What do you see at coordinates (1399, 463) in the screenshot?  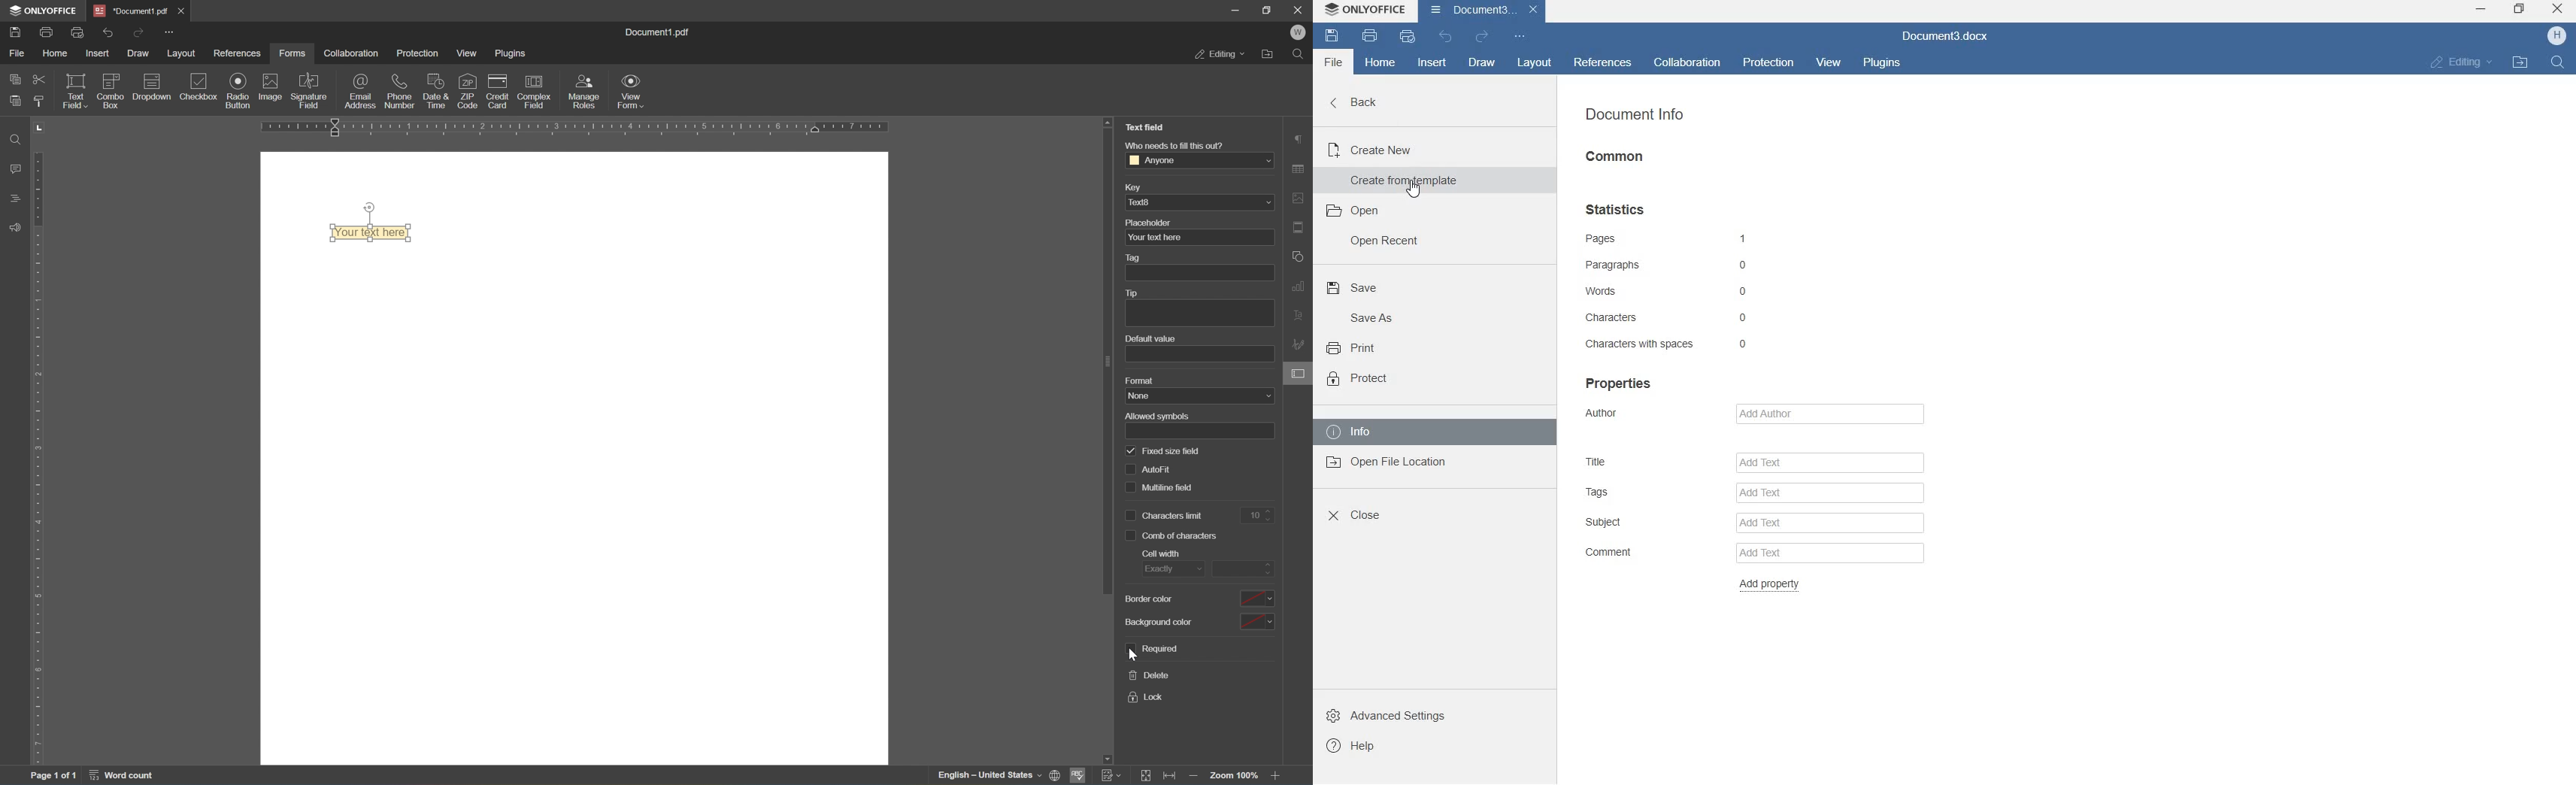 I see `open file location` at bounding box center [1399, 463].